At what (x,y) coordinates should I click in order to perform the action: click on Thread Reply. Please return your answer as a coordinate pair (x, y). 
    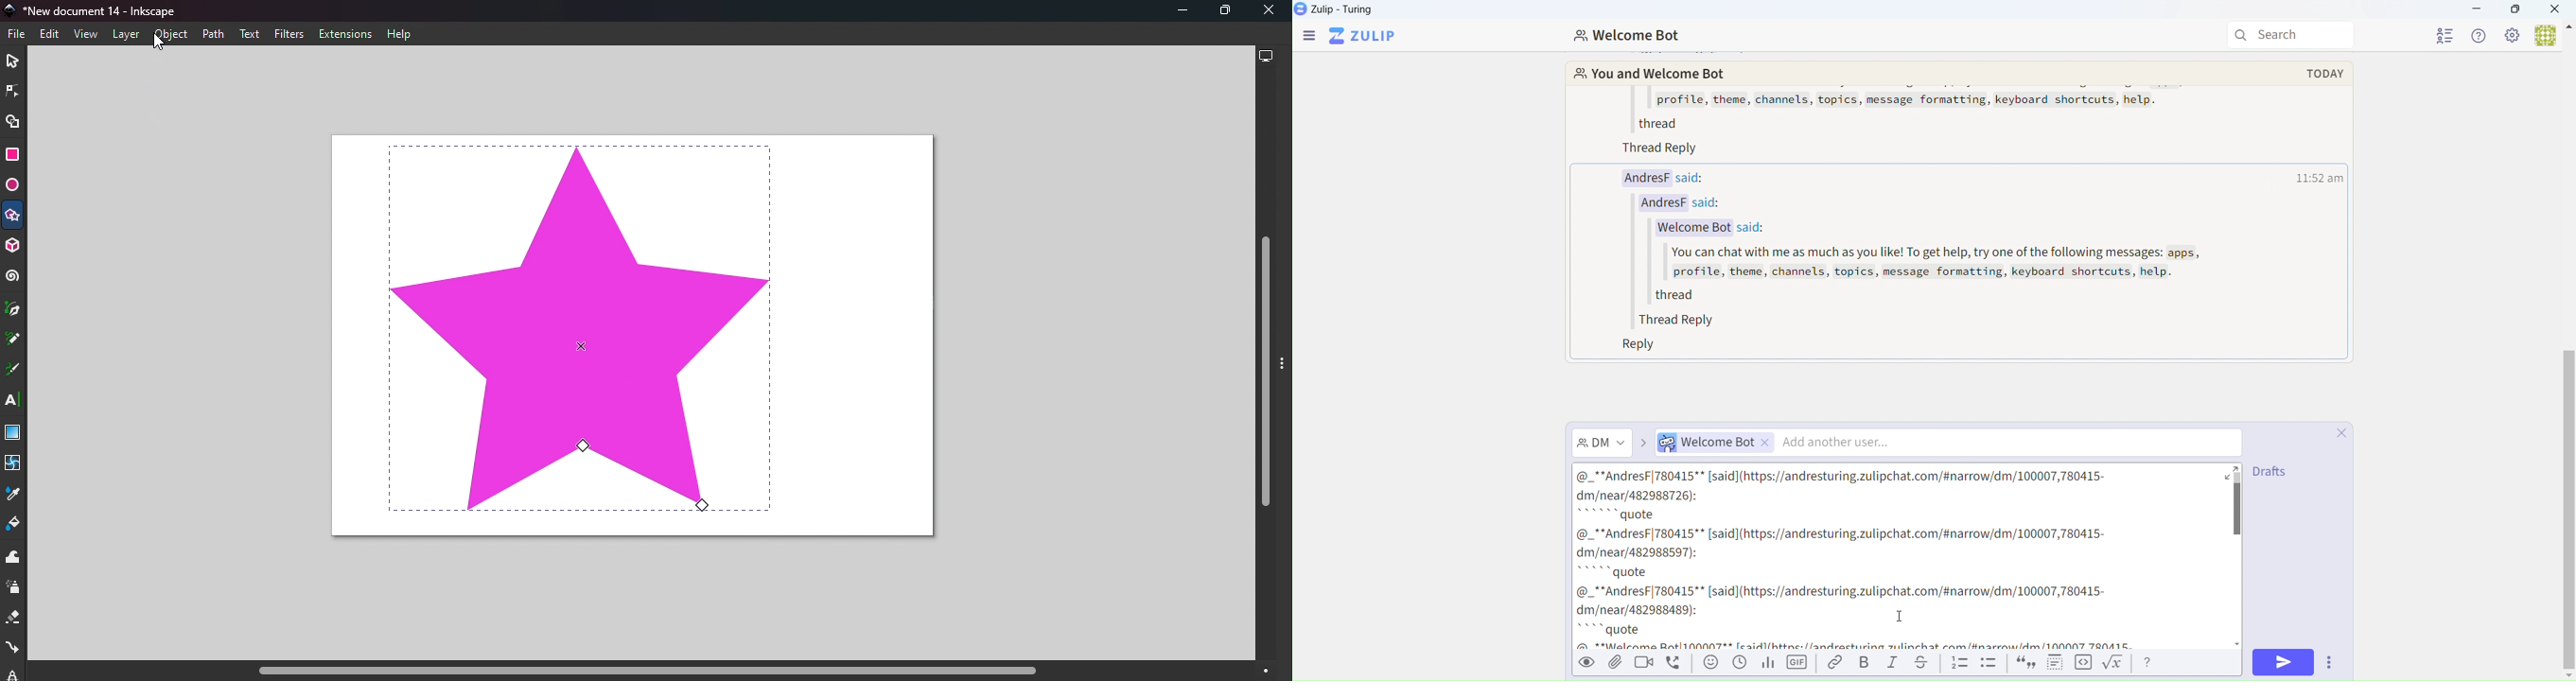
    Looking at the image, I should click on (1666, 151).